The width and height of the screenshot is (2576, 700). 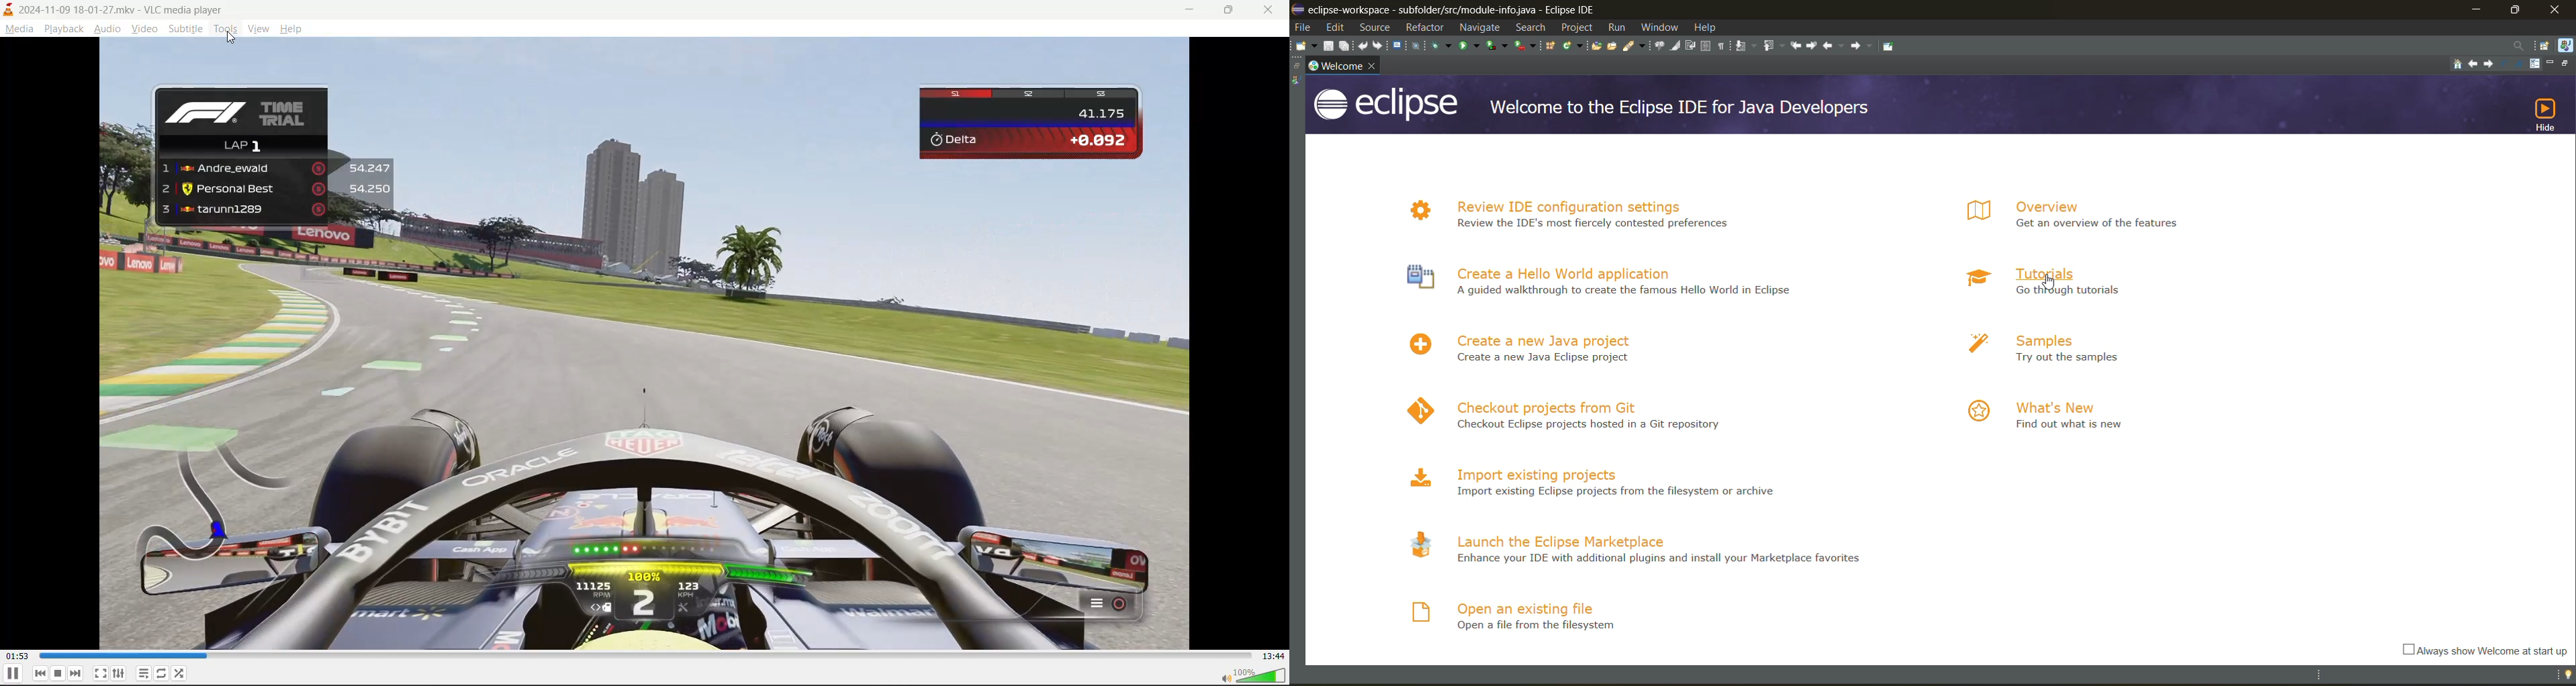 I want to click on skip all breakpoints, so click(x=1418, y=46).